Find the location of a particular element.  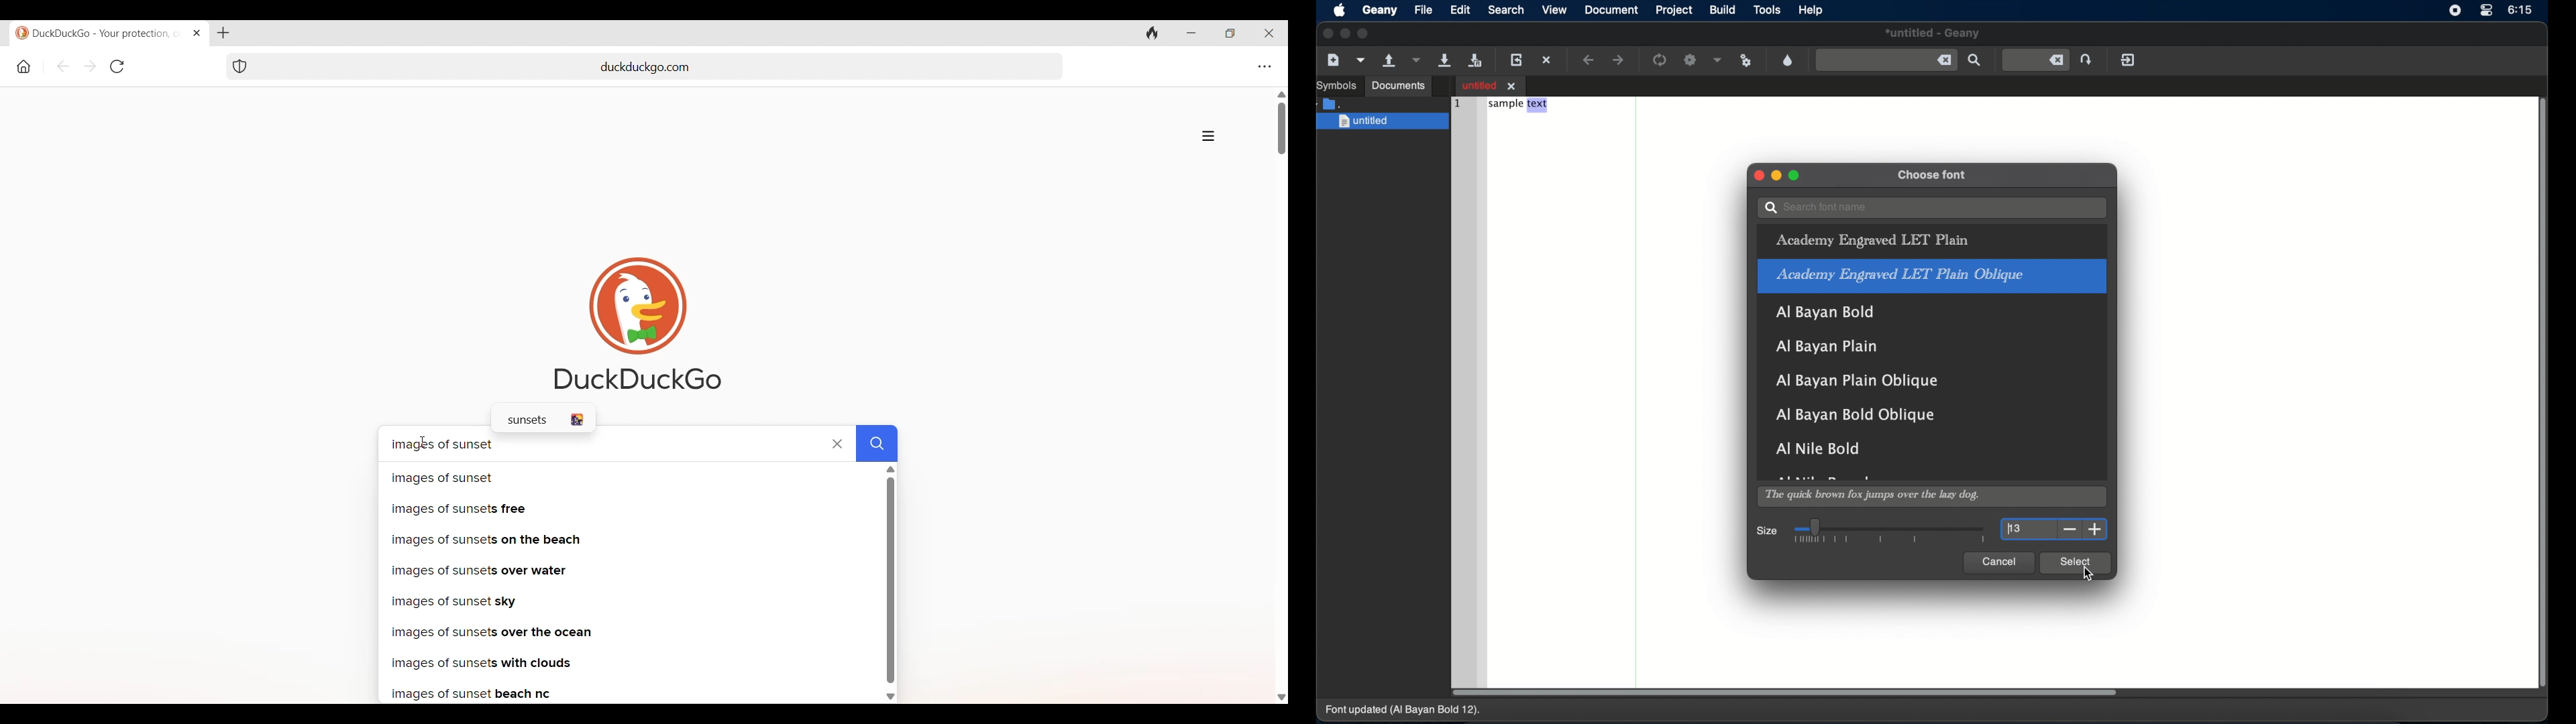

choose font is located at coordinates (1933, 176).